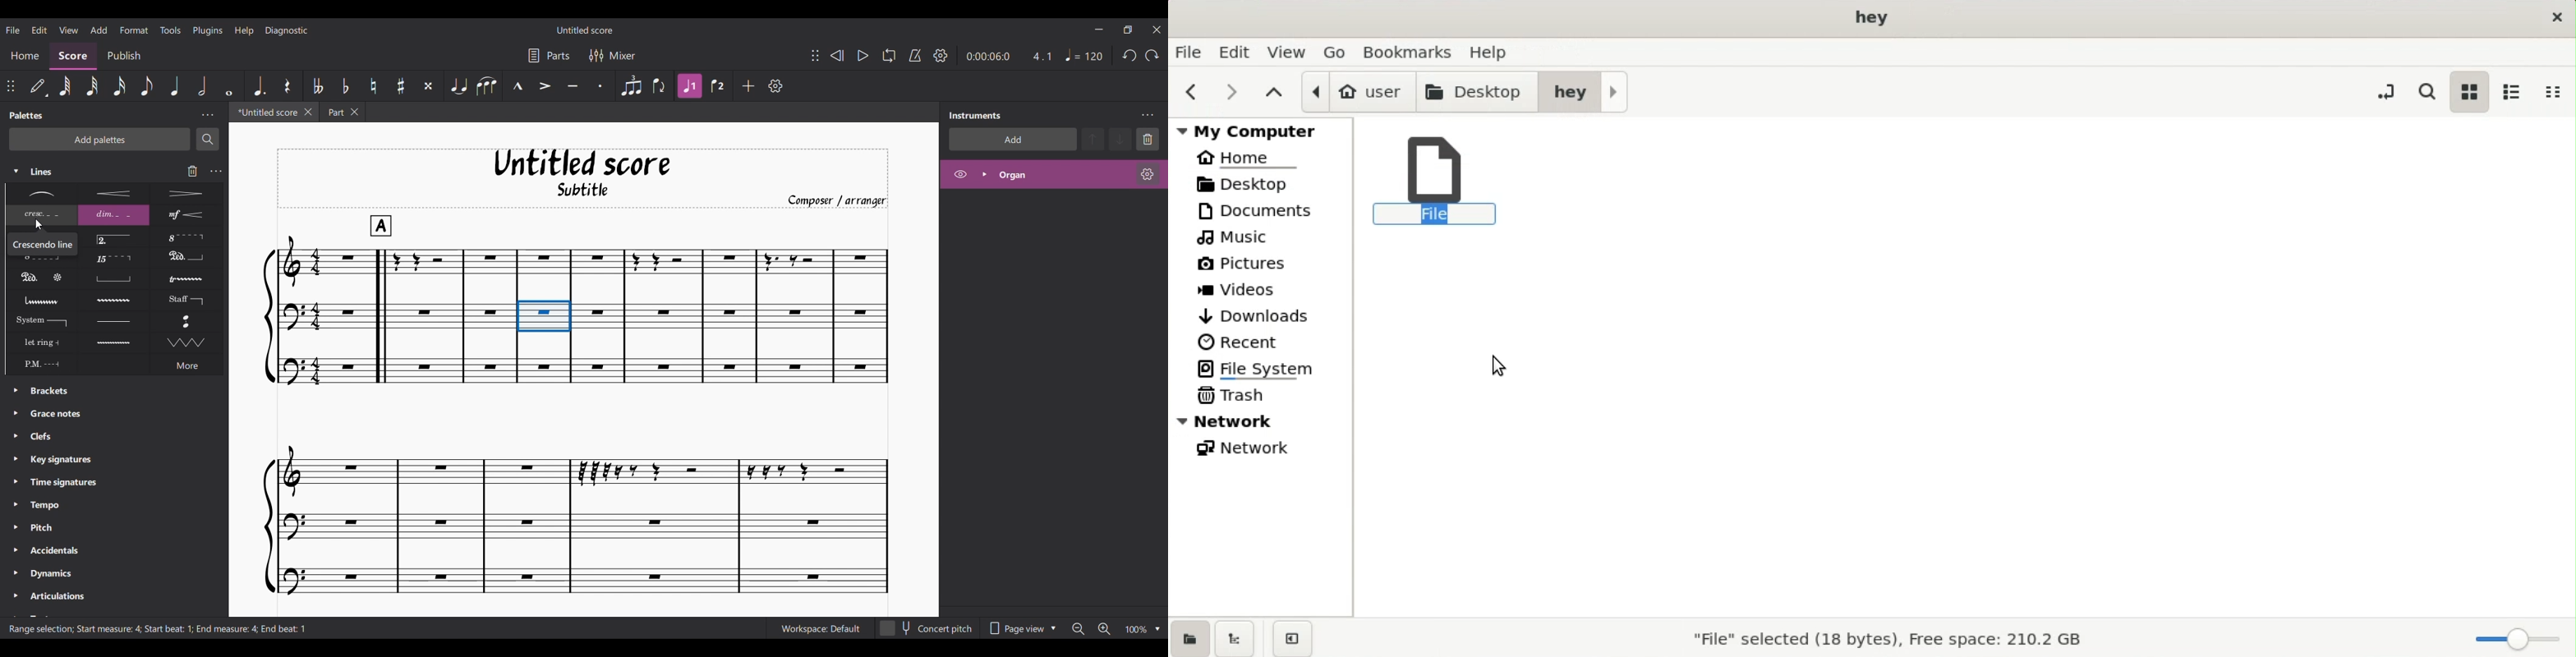 This screenshot has width=2576, height=672. What do you see at coordinates (27, 116) in the screenshot?
I see `Panel title` at bounding box center [27, 116].